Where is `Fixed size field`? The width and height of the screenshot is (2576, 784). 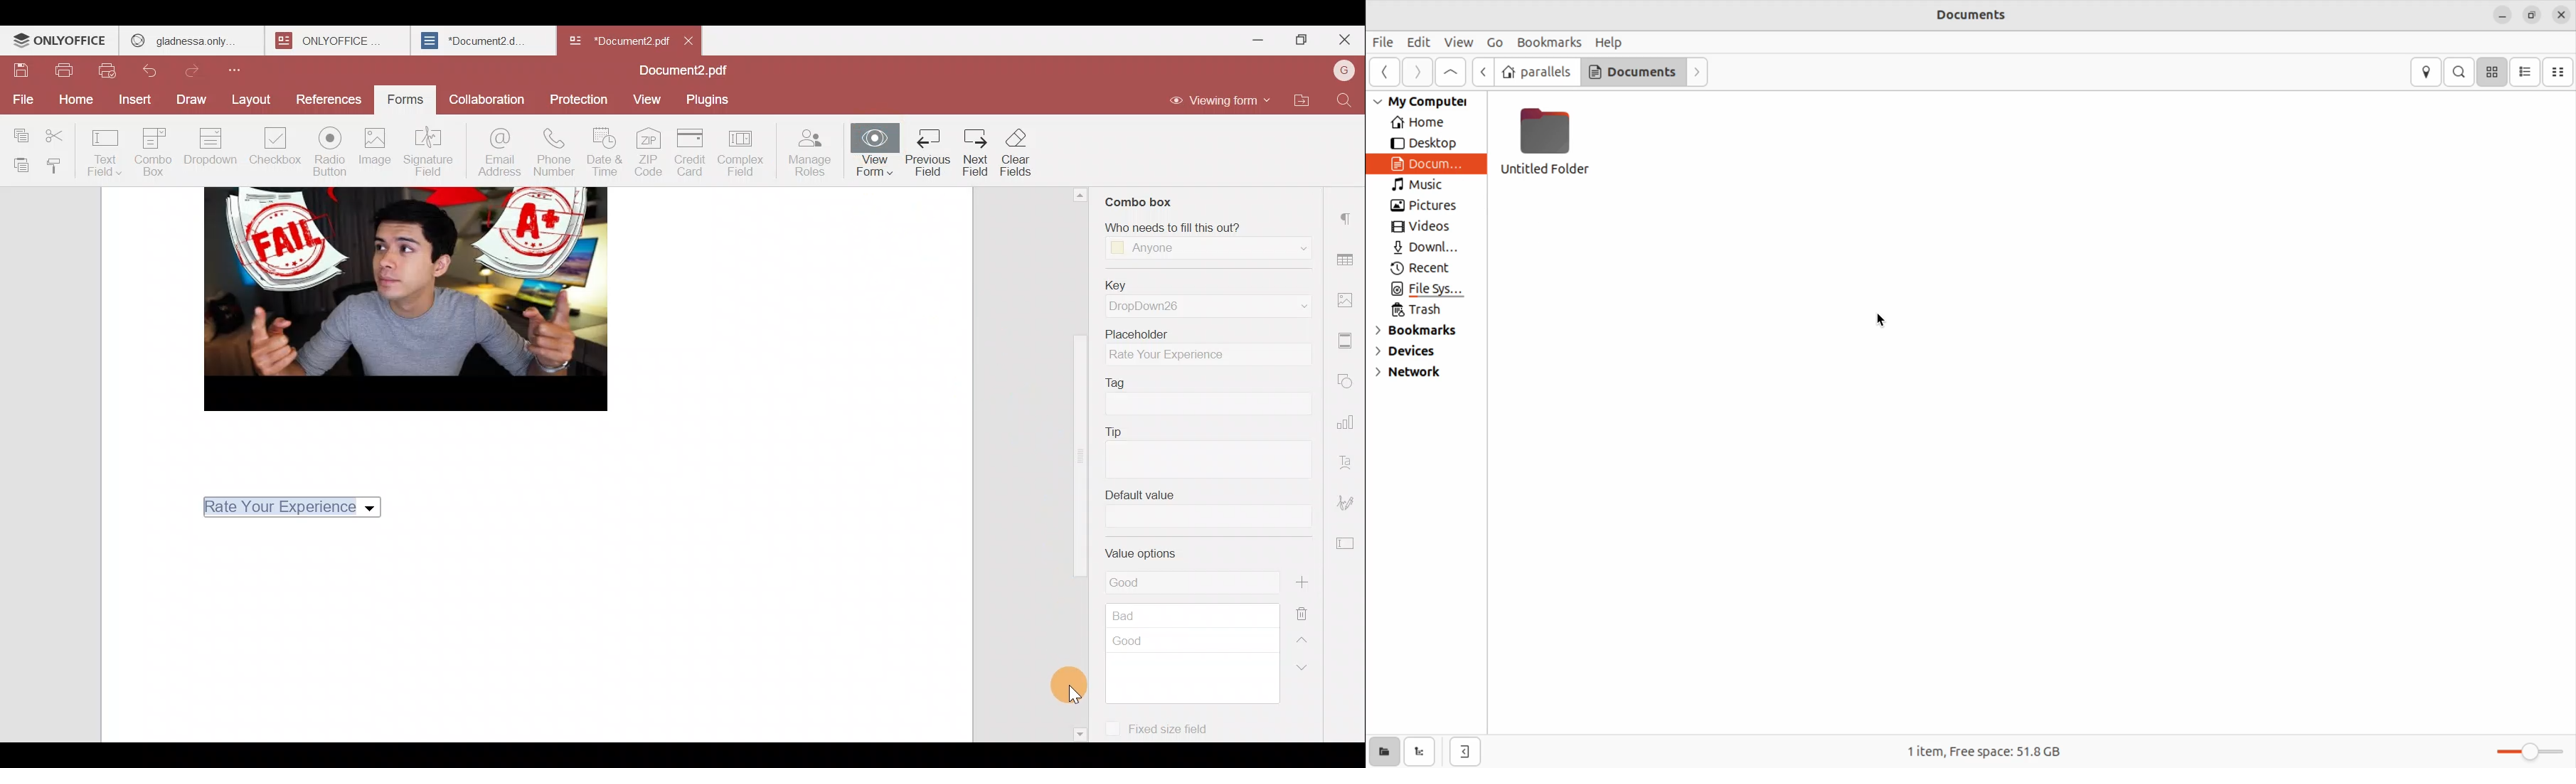
Fixed size field is located at coordinates (1159, 725).